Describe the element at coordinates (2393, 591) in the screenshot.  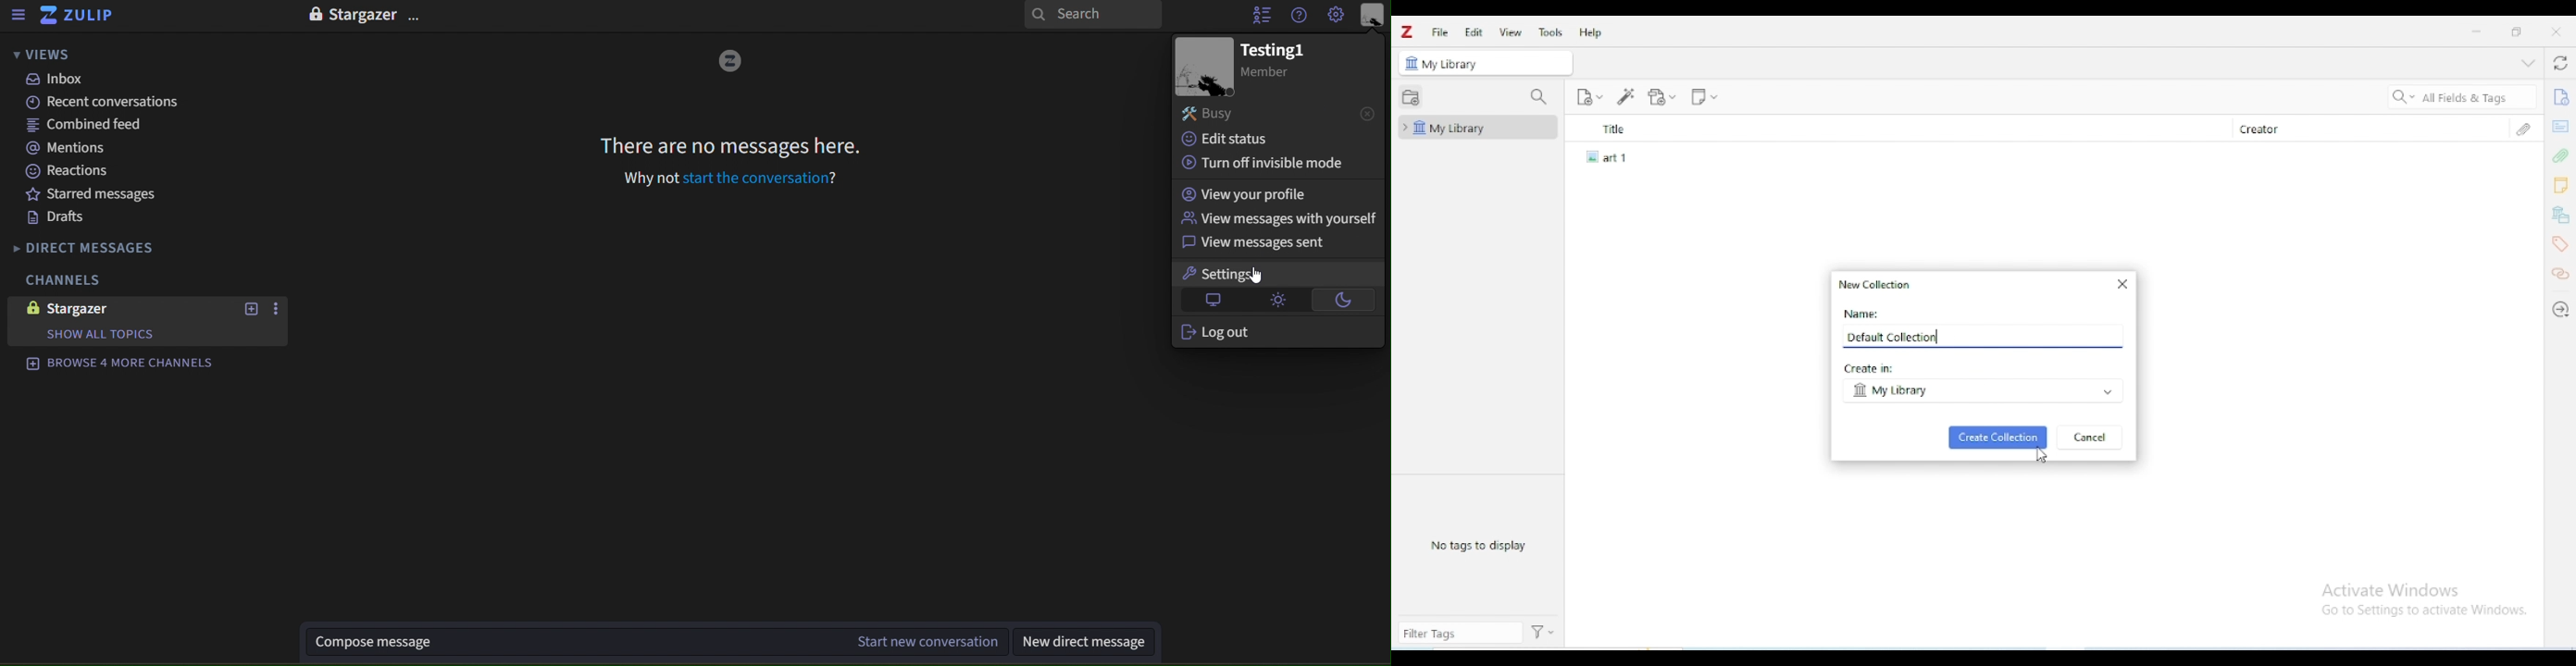
I see `Activate Windows` at that location.